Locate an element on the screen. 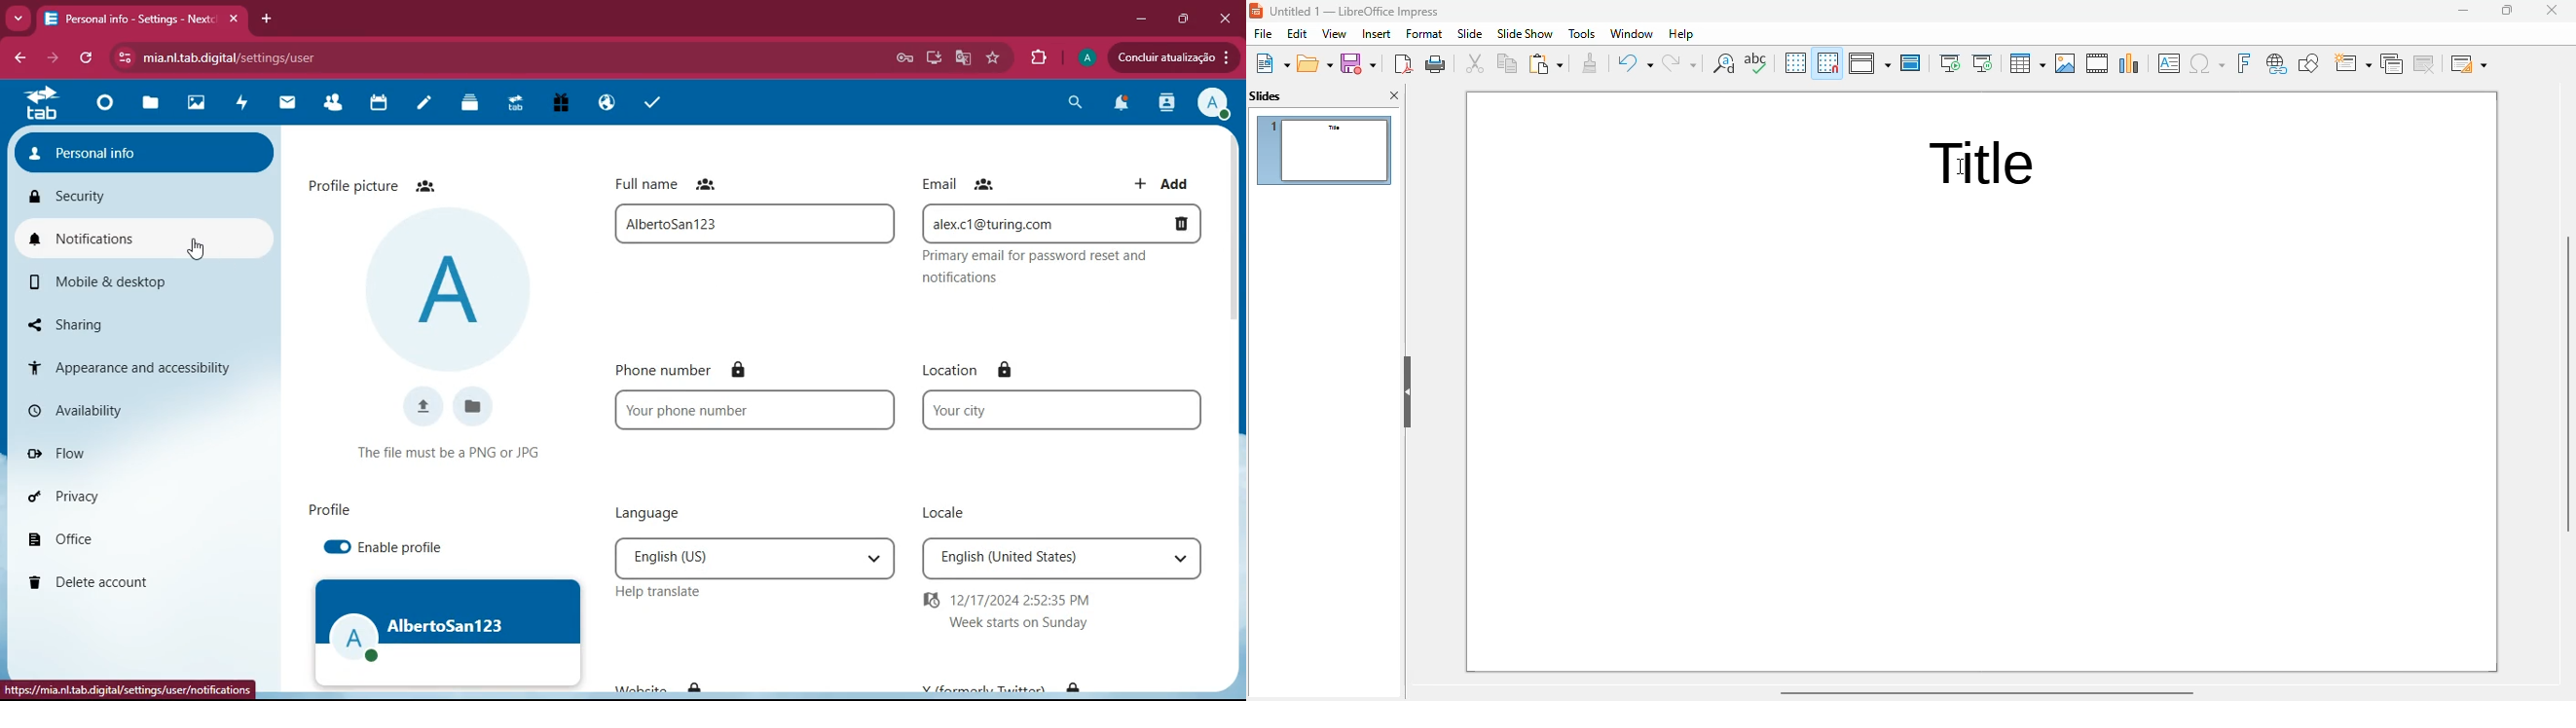 This screenshot has height=728, width=2576. tasks is located at coordinates (653, 100).